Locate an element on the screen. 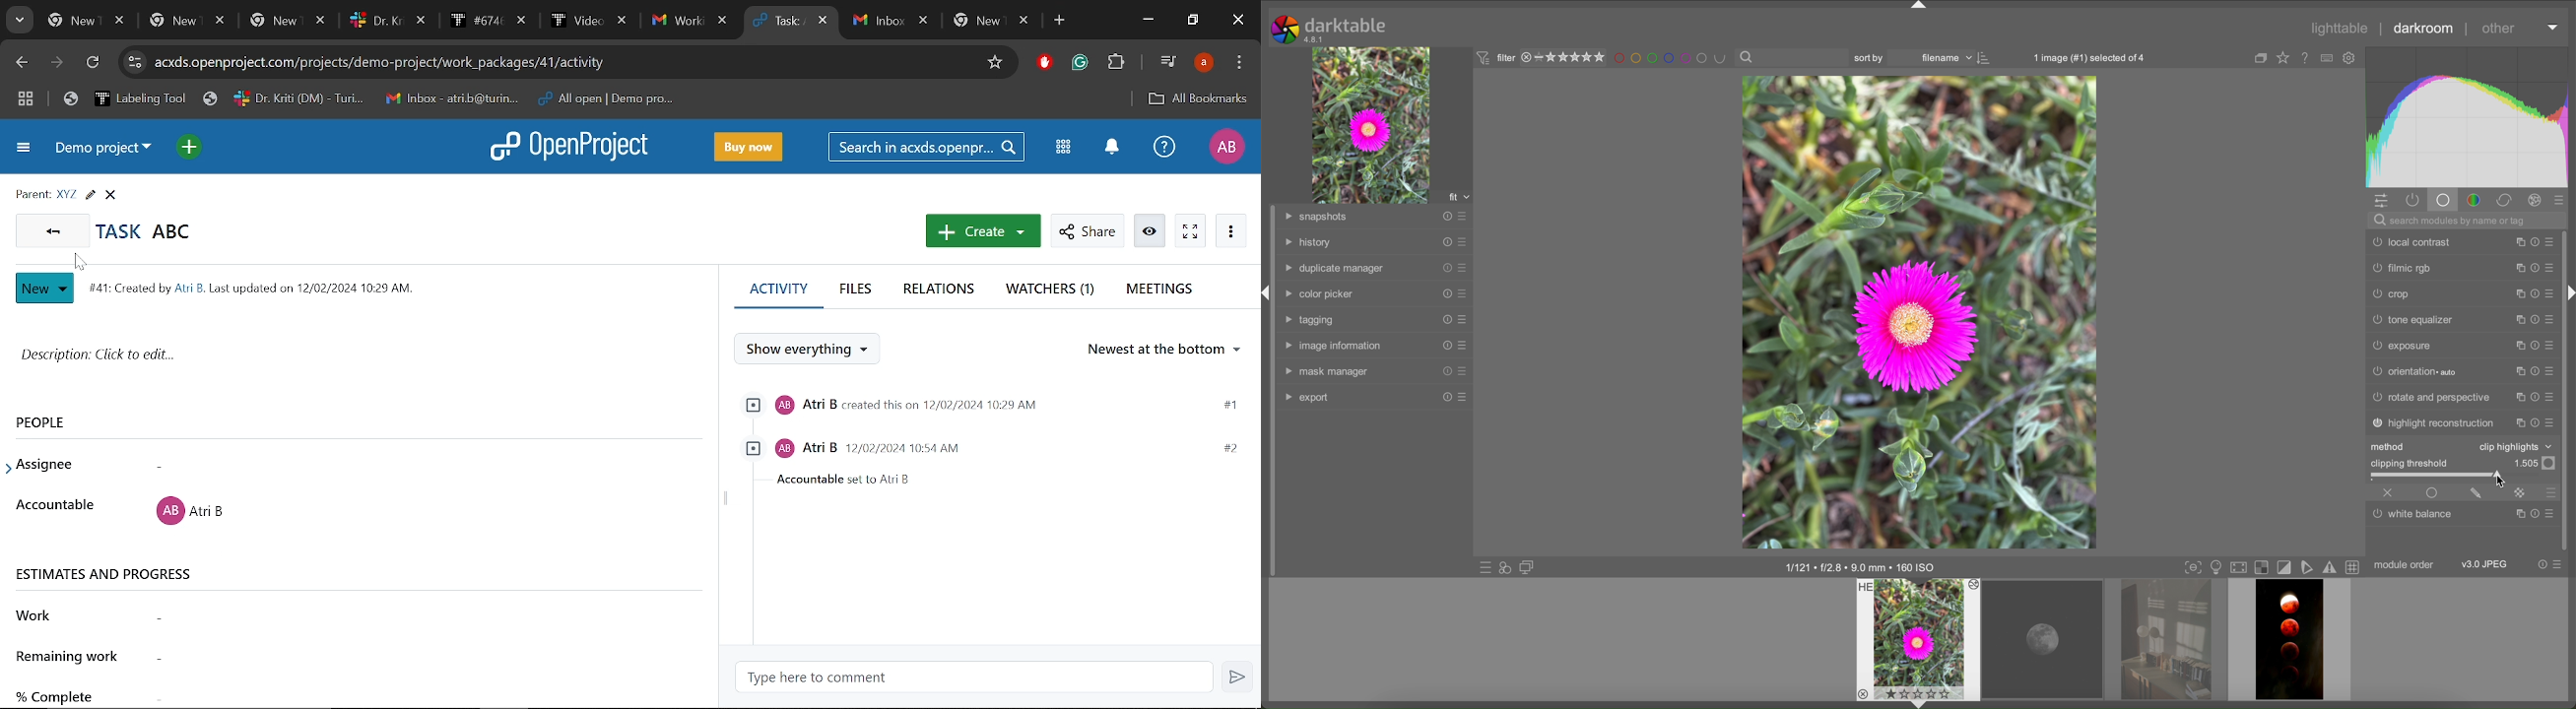 Image resolution: width=2576 pixels, height=728 pixels. Task assigned to a user is located at coordinates (403, 515).